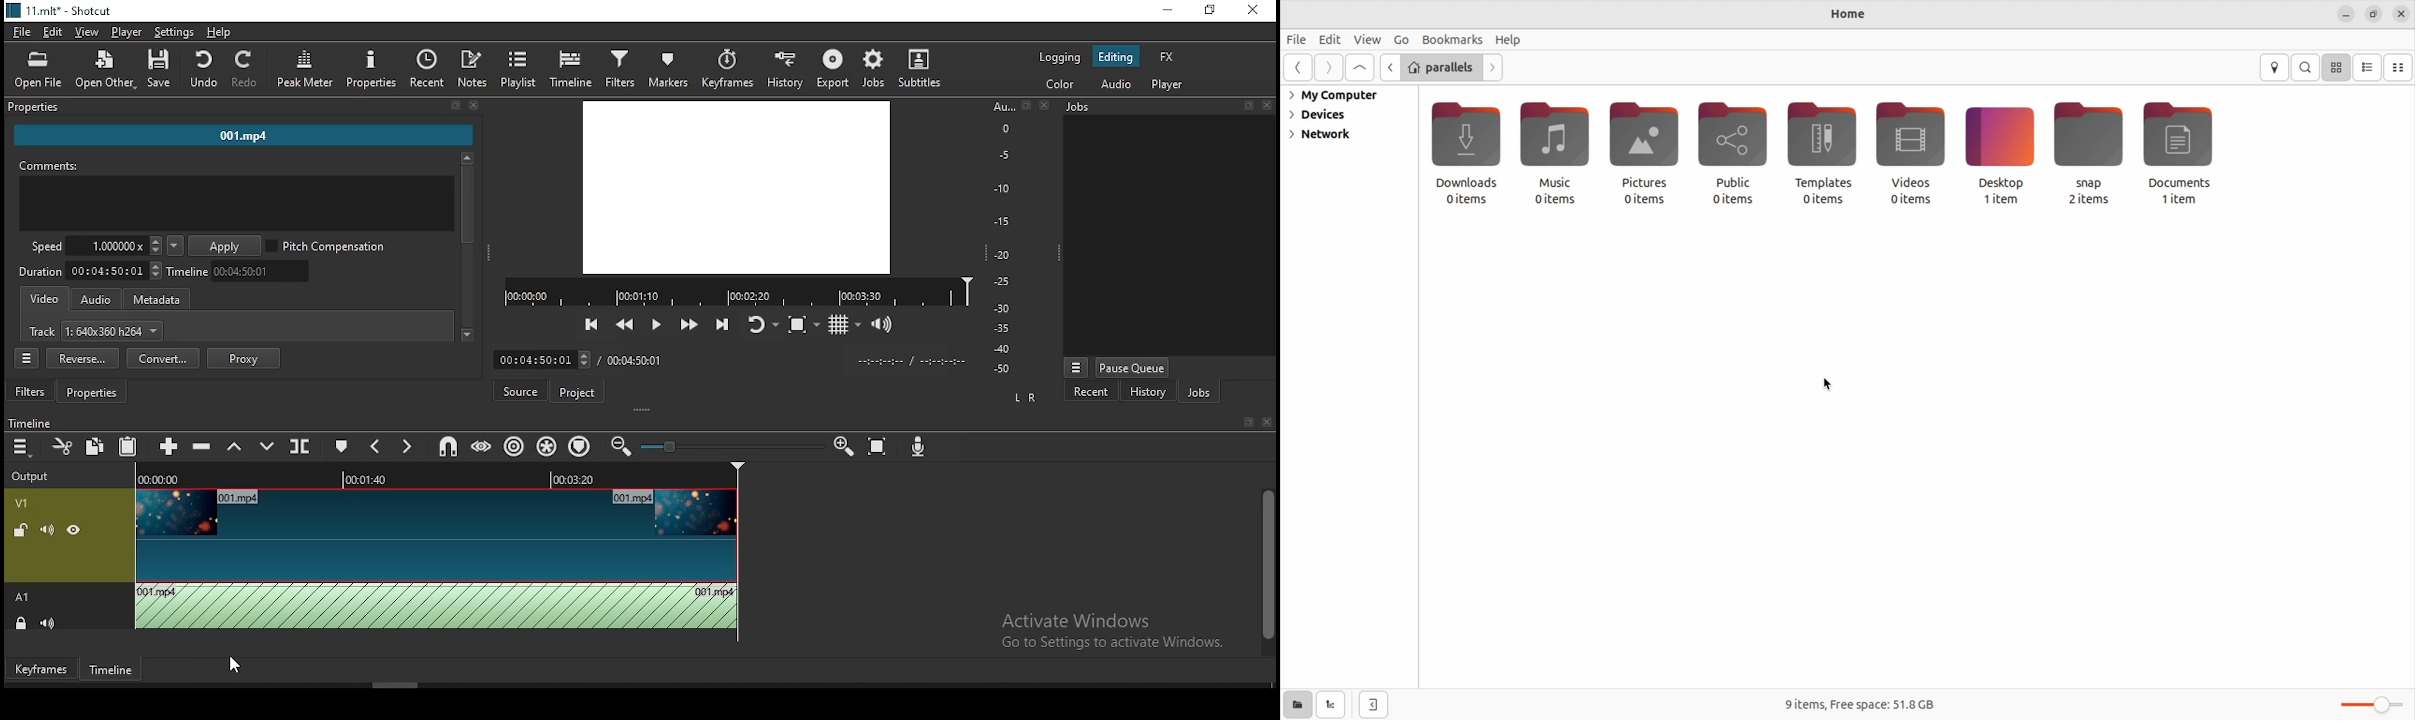 Image resolution: width=2436 pixels, height=728 pixels. What do you see at coordinates (91, 393) in the screenshot?
I see `properties` at bounding box center [91, 393].